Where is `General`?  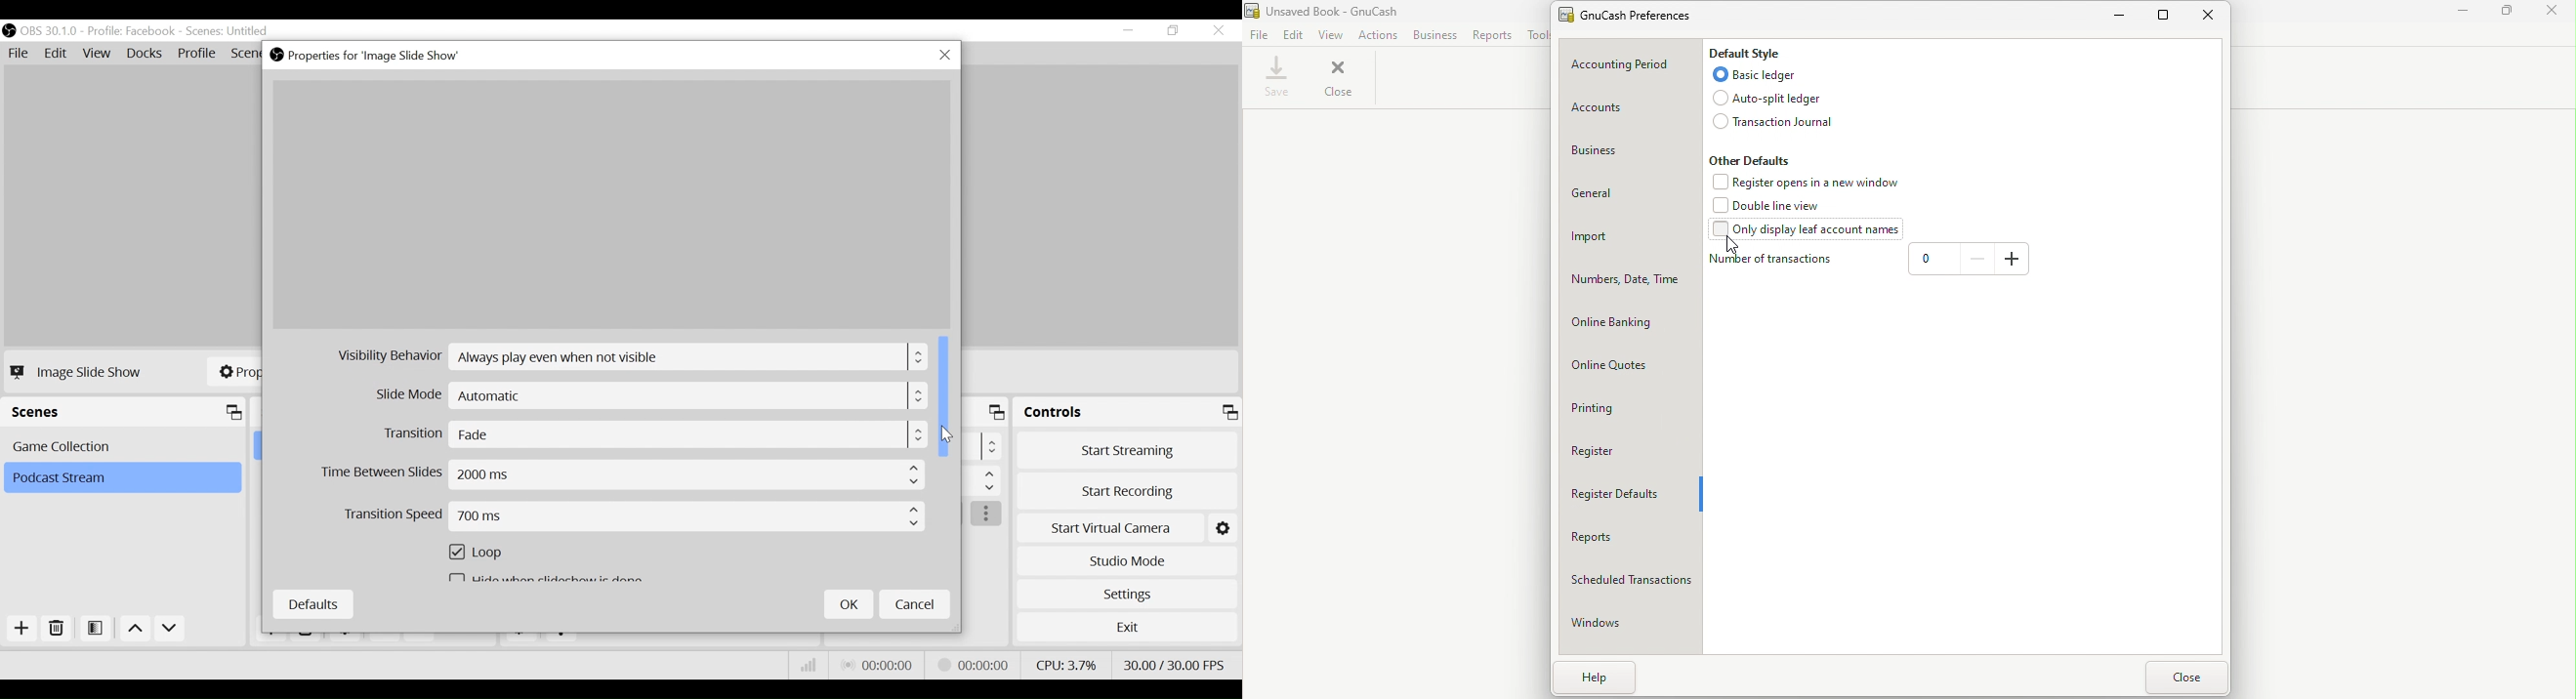
General is located at coordinates (1631, 197).